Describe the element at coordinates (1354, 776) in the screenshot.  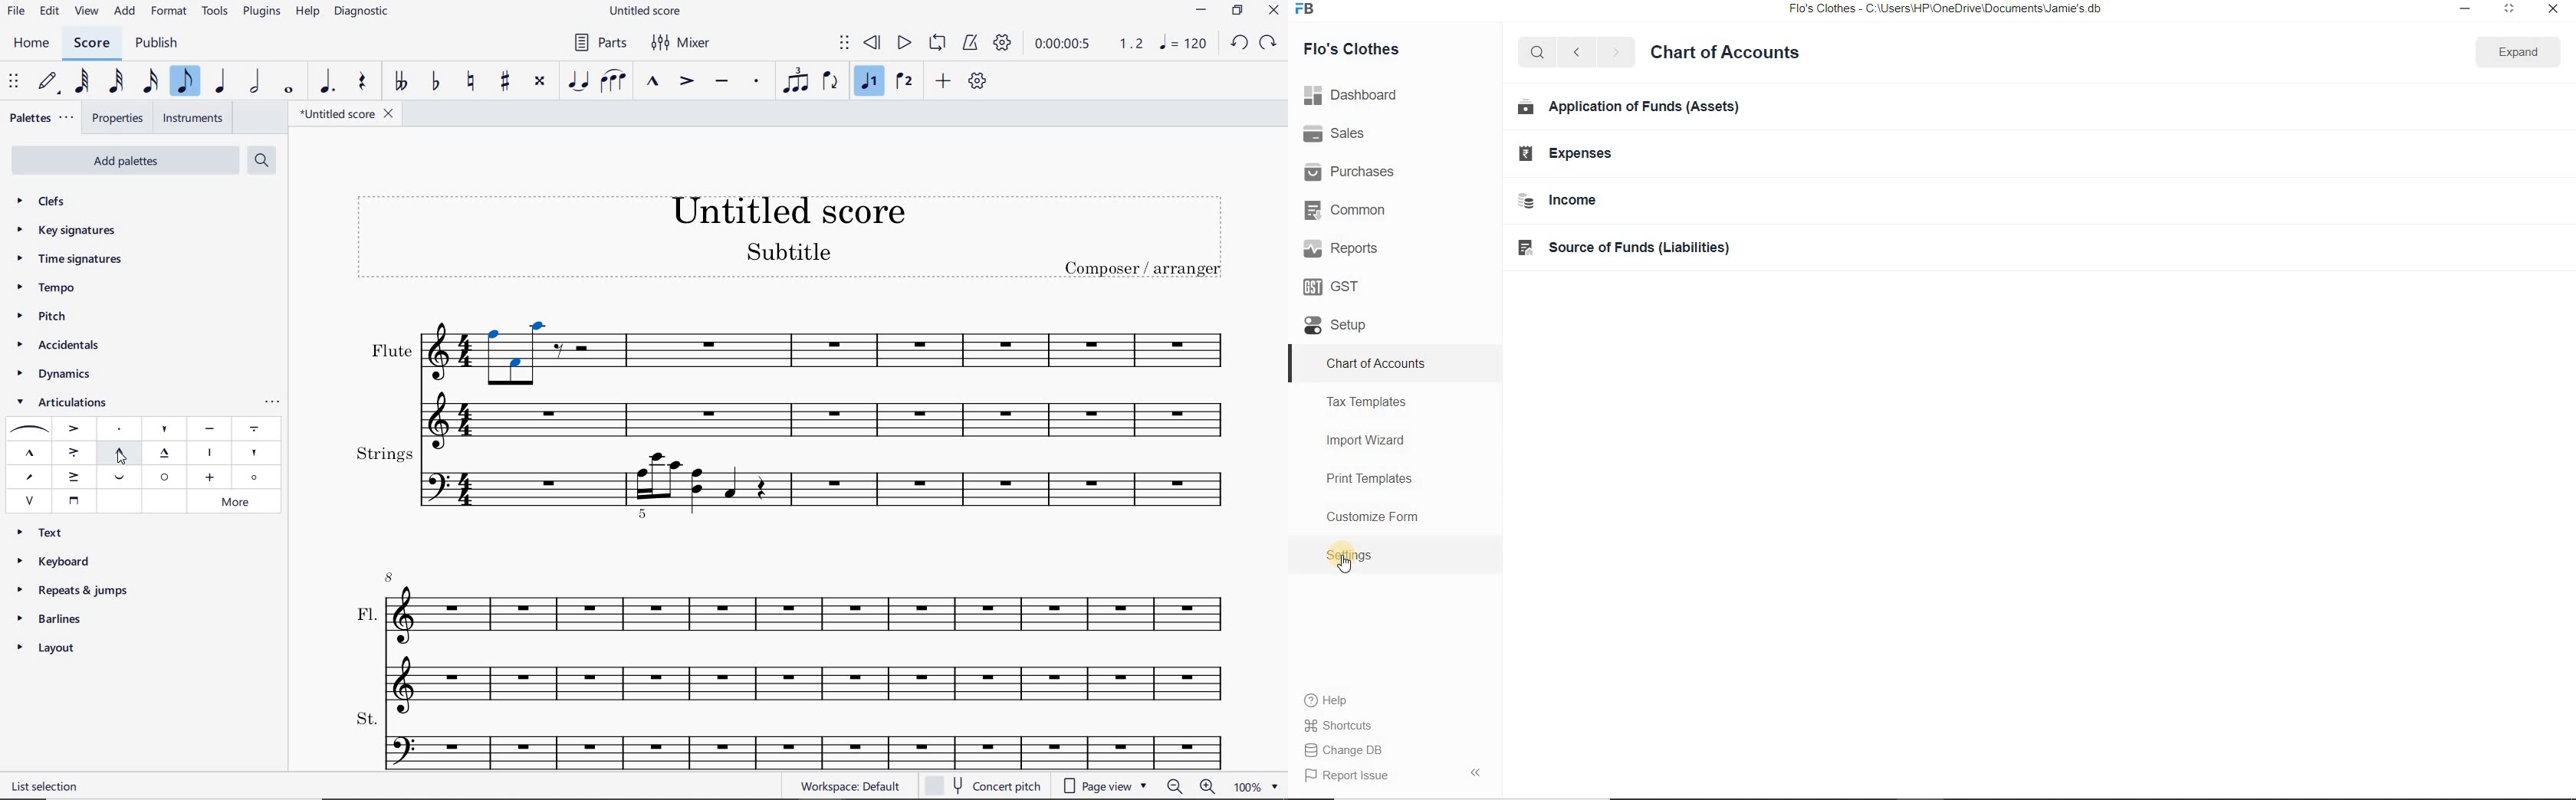
I see `report issue` at that location.